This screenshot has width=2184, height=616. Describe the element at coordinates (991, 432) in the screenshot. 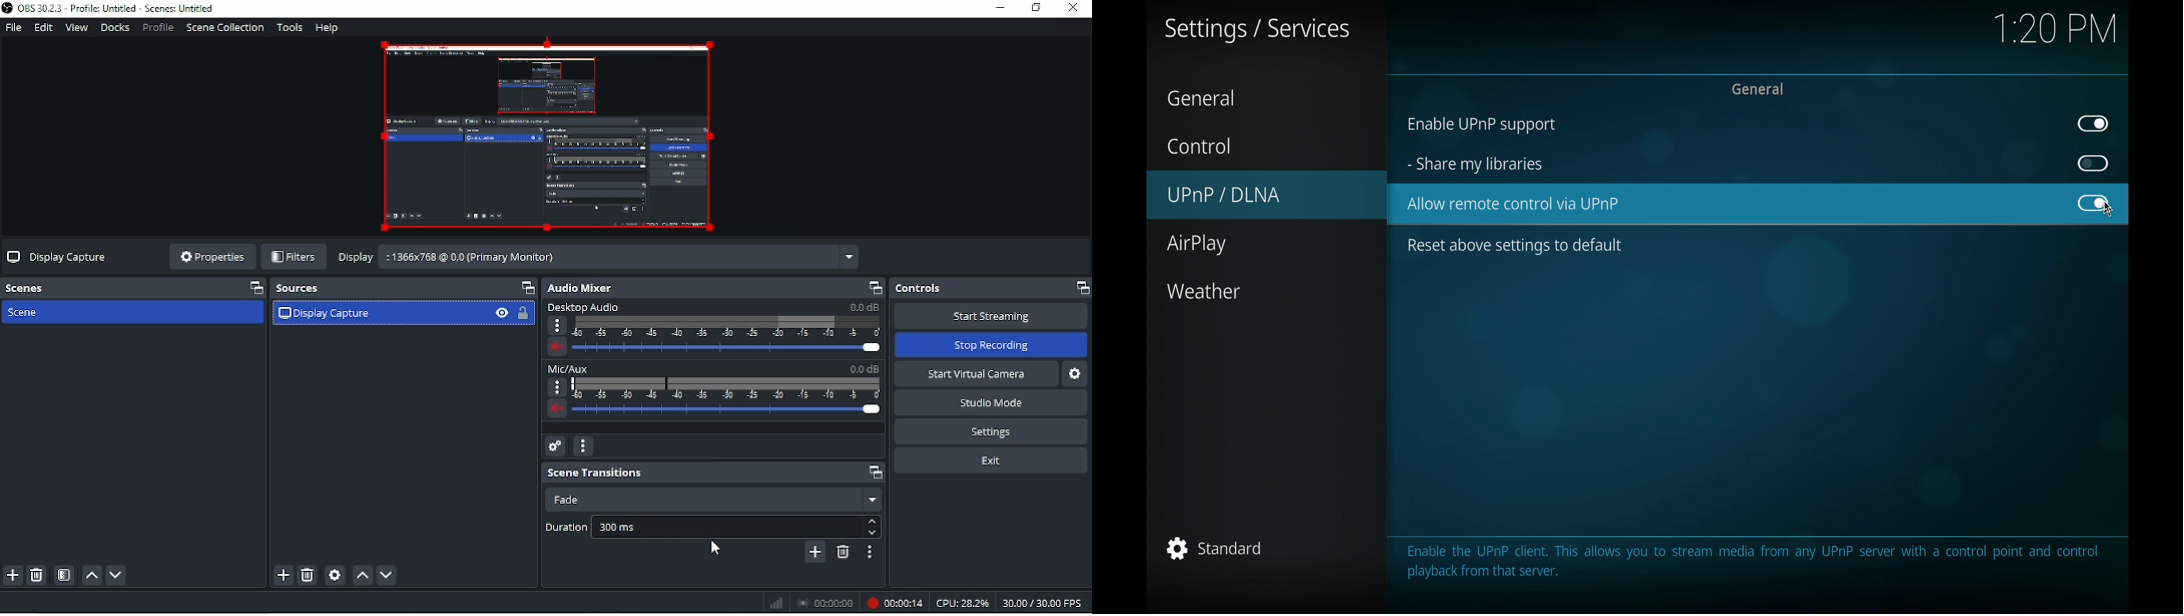

I see `Settings` at that location.